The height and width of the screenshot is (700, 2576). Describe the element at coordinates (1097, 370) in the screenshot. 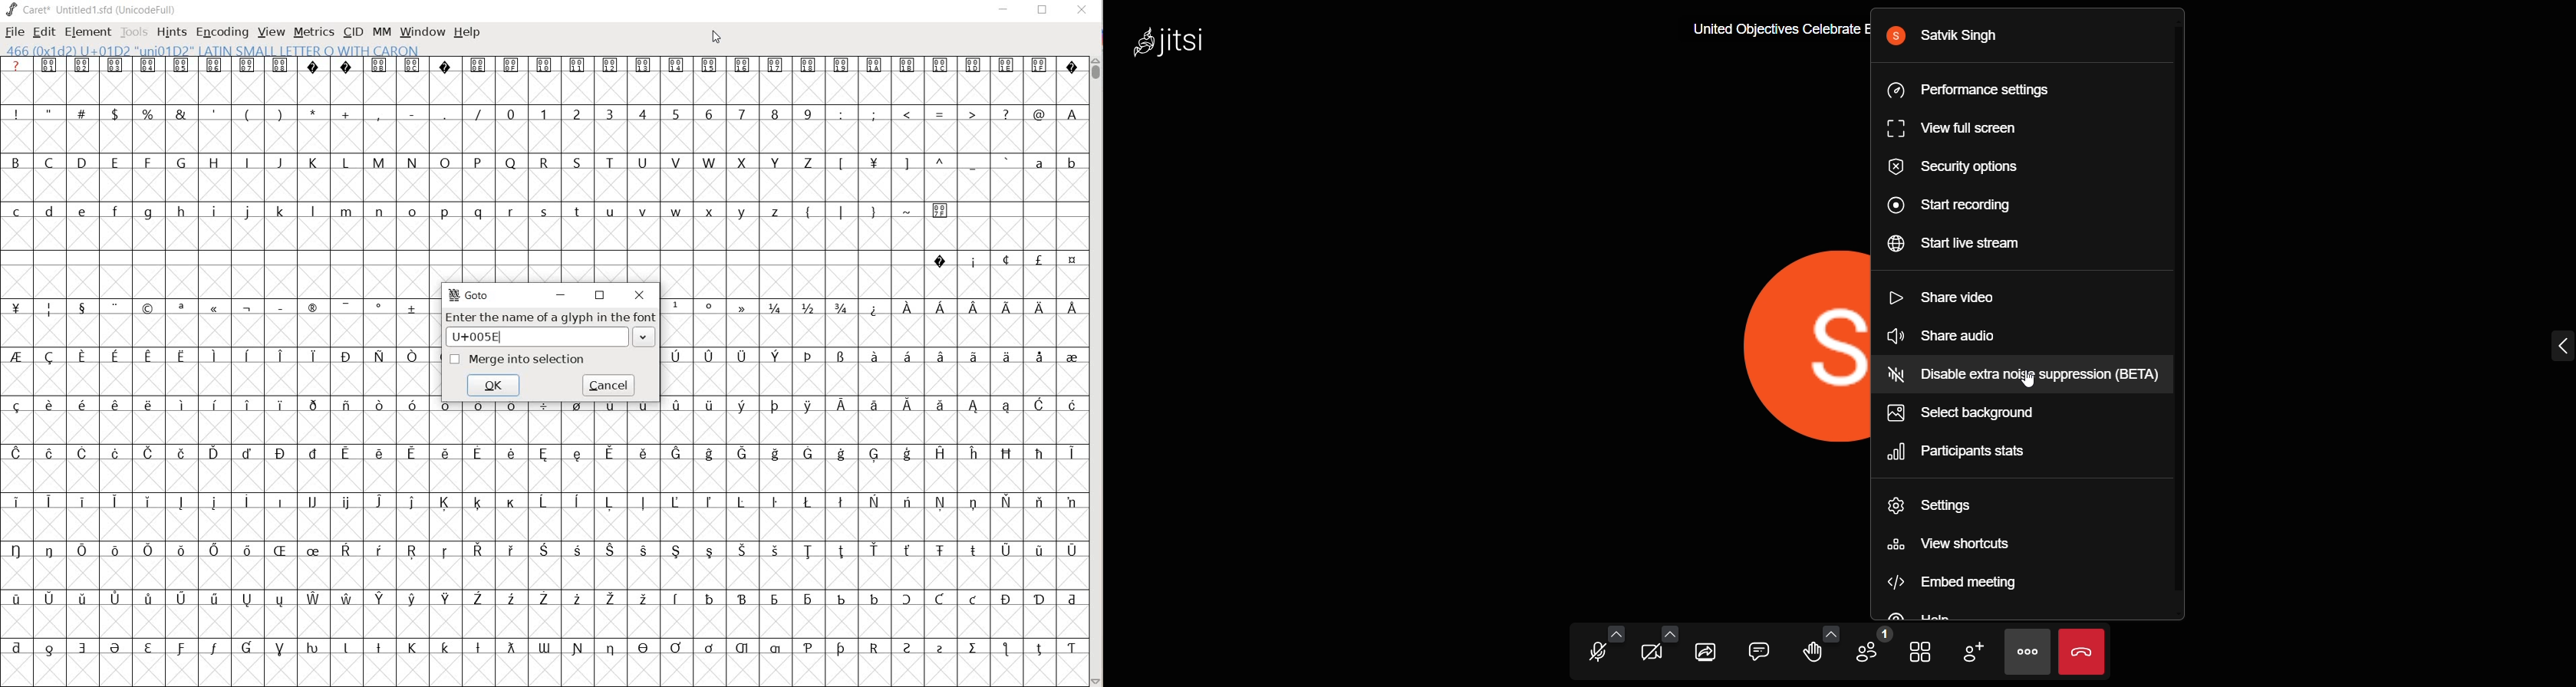

I see `SCROLLBAR` at that location.